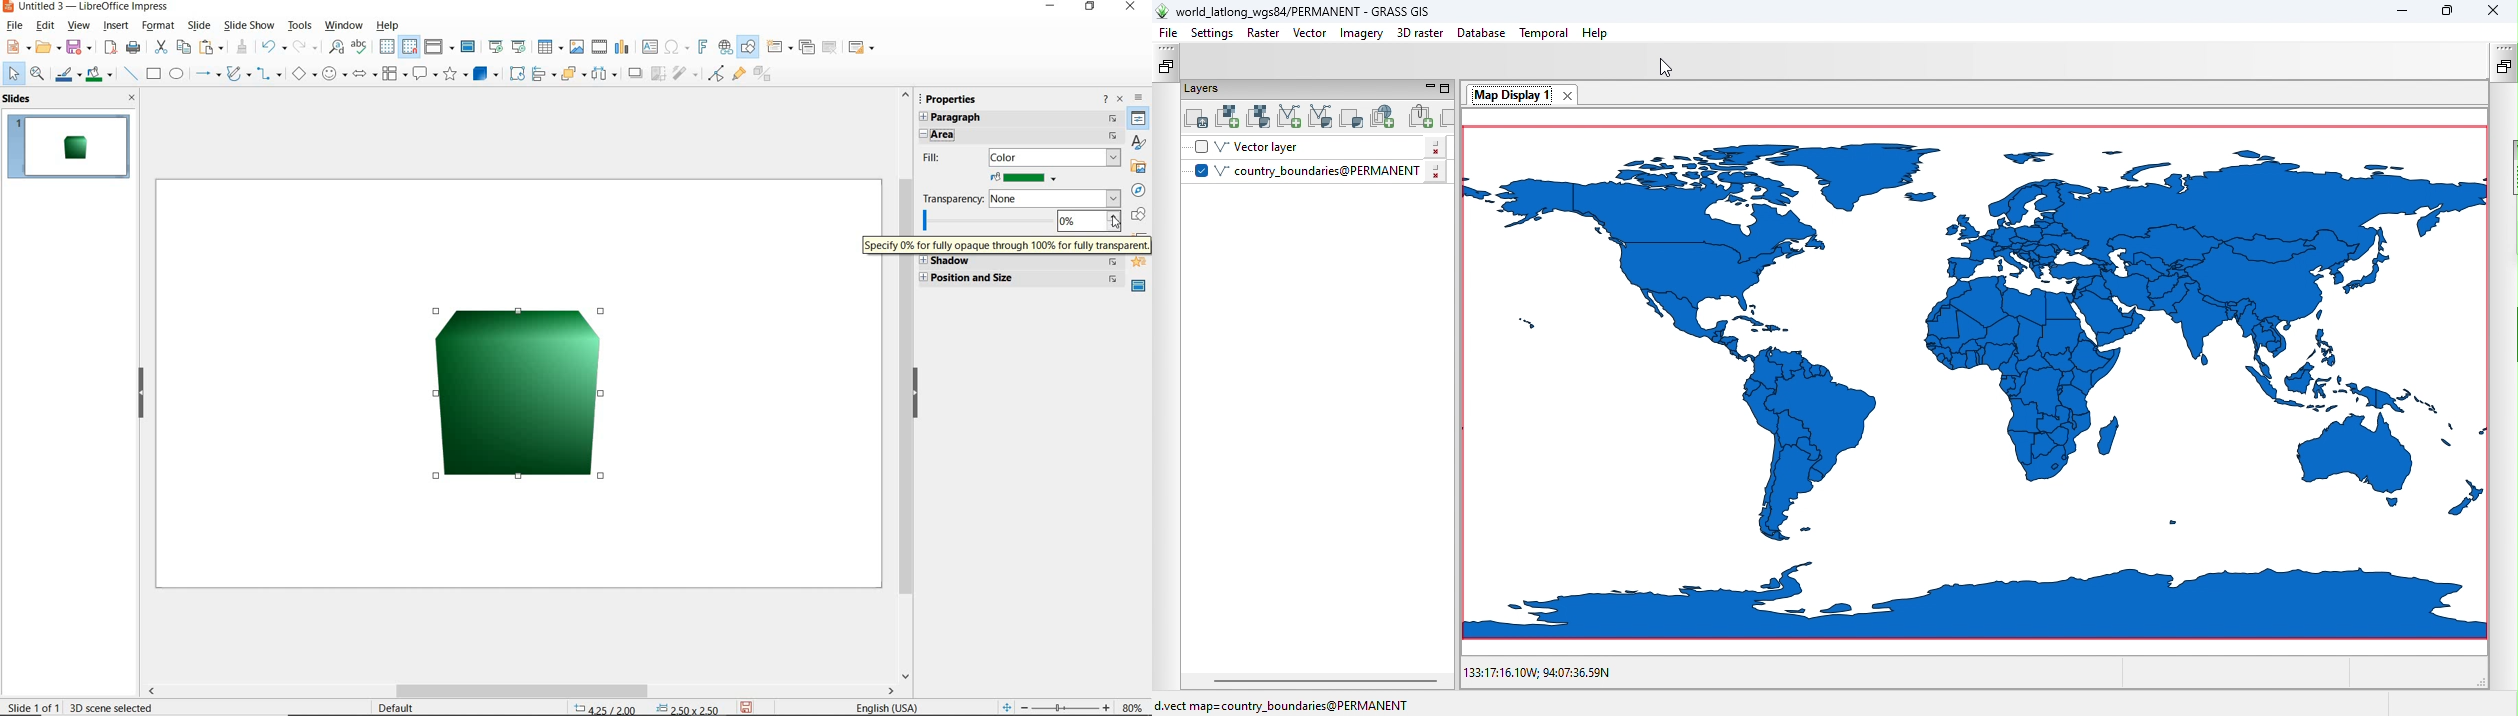 Image resolution: width=2520 pixels, height=728 pixels. Describe the element at coordinates (335, 73) in the screenshot. I see `symbol shapes` at that location.